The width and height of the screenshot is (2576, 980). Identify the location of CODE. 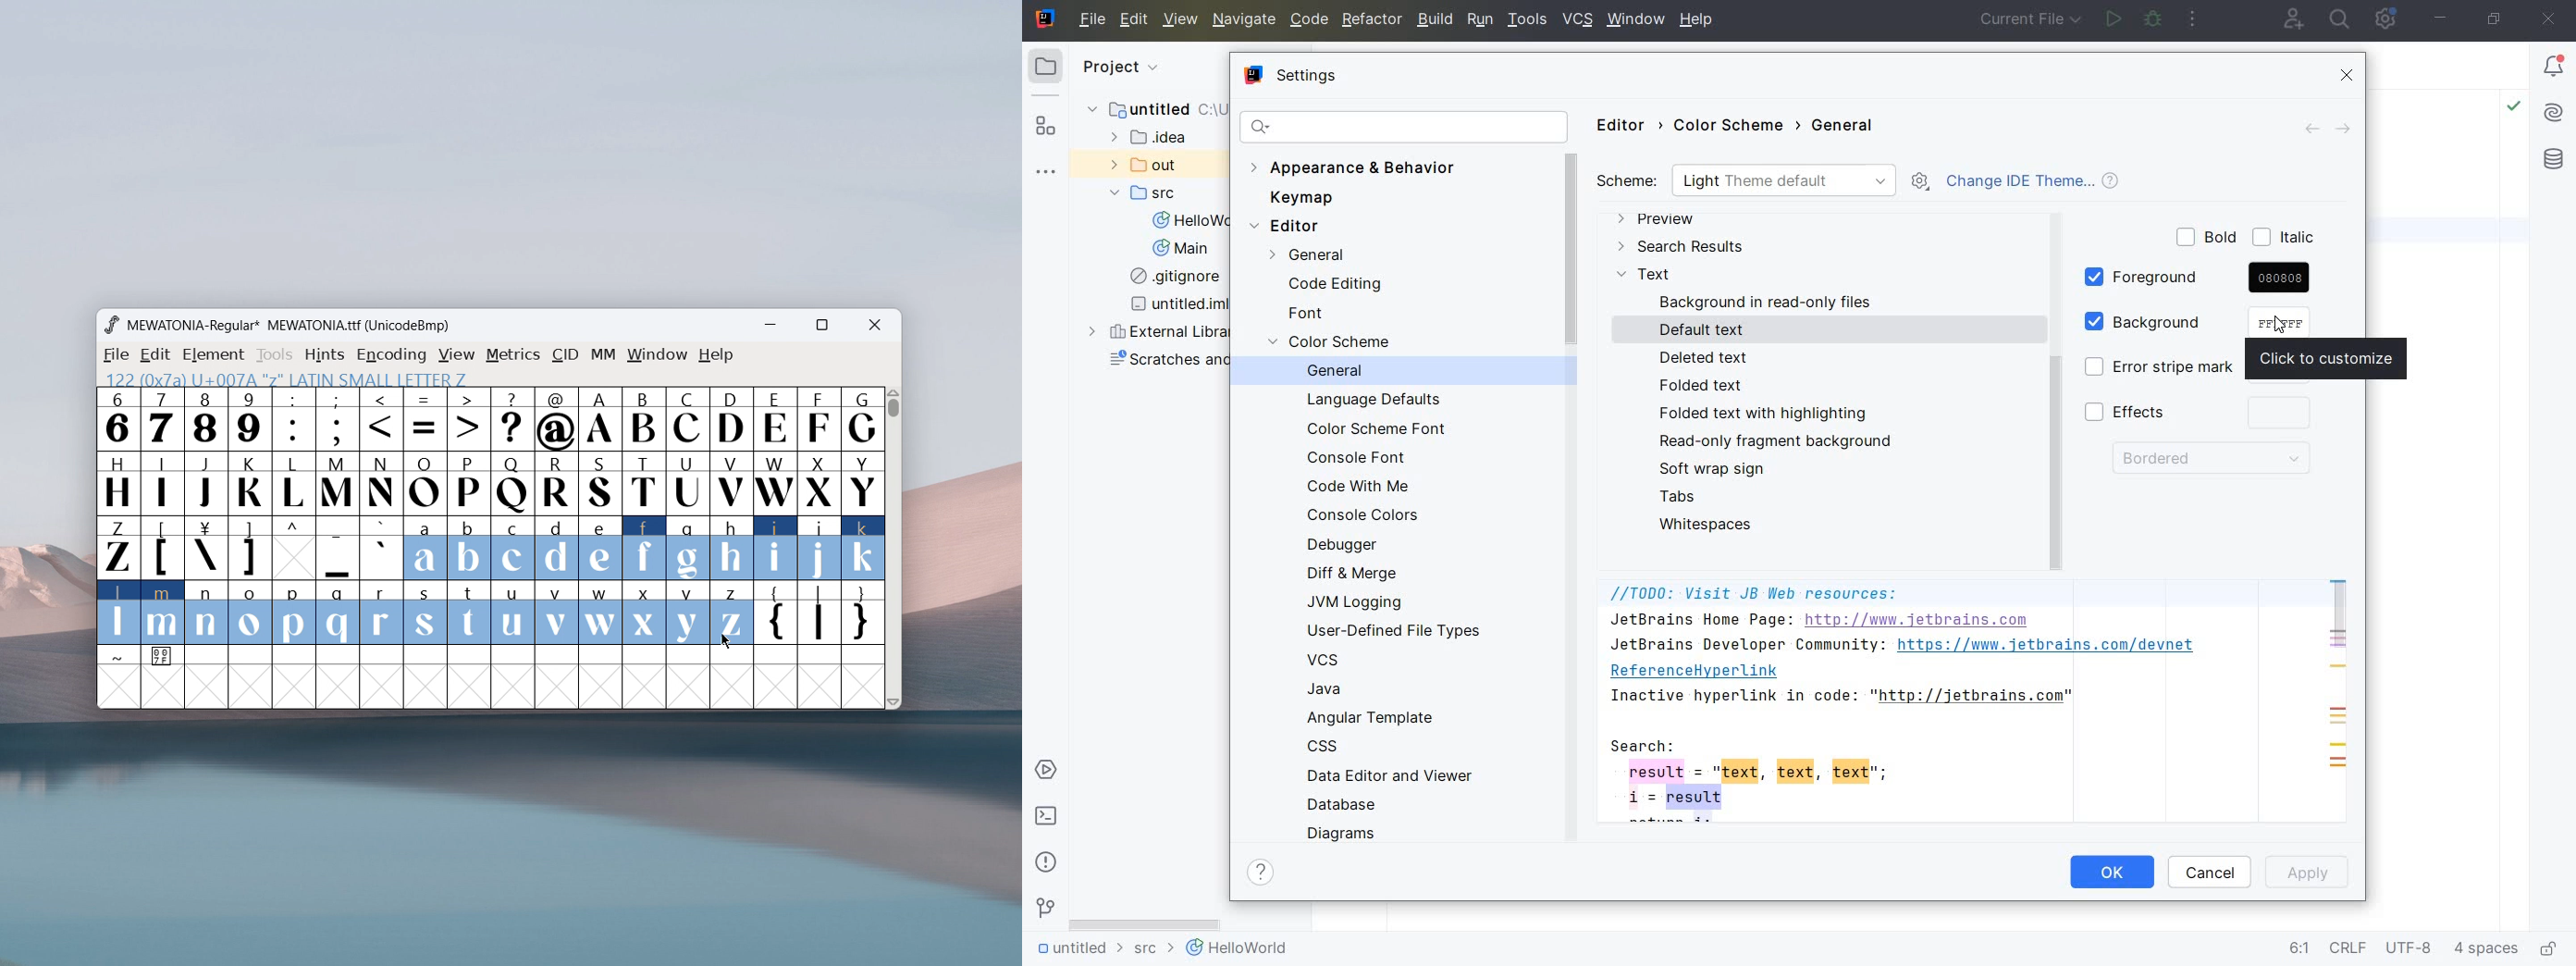
(1309, 21).